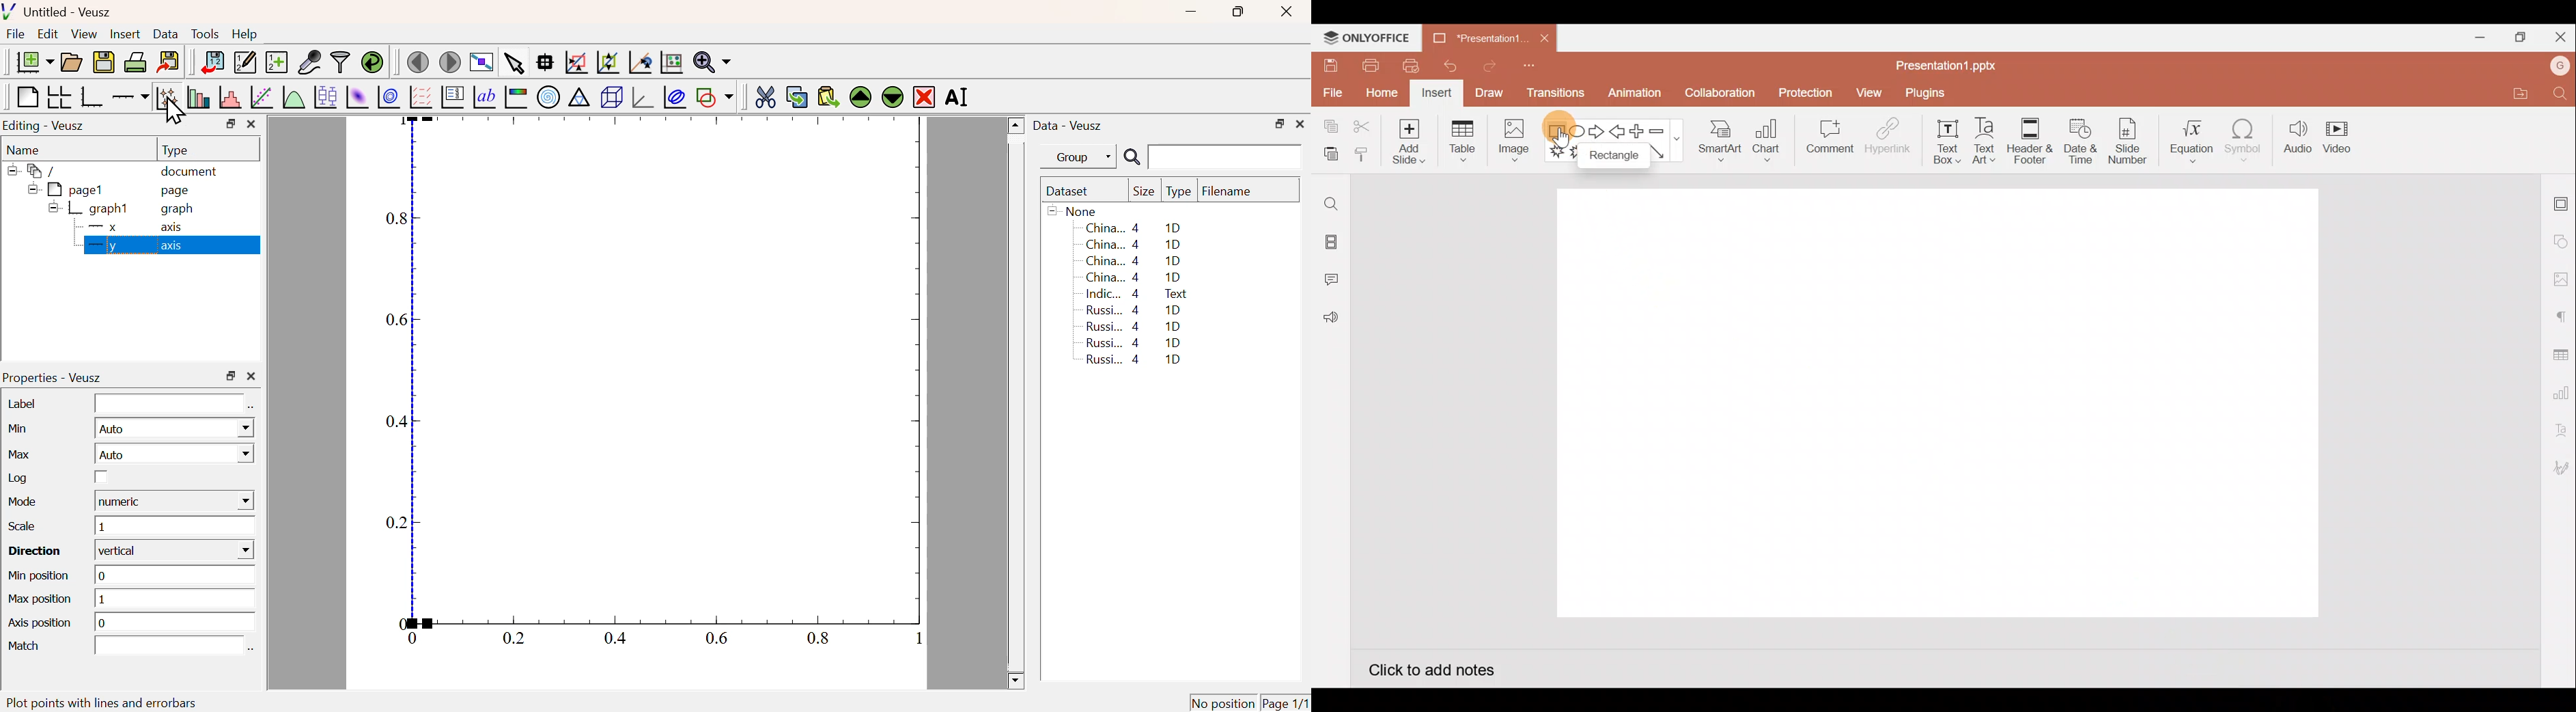  I want to click on Name, so click(25, 150).